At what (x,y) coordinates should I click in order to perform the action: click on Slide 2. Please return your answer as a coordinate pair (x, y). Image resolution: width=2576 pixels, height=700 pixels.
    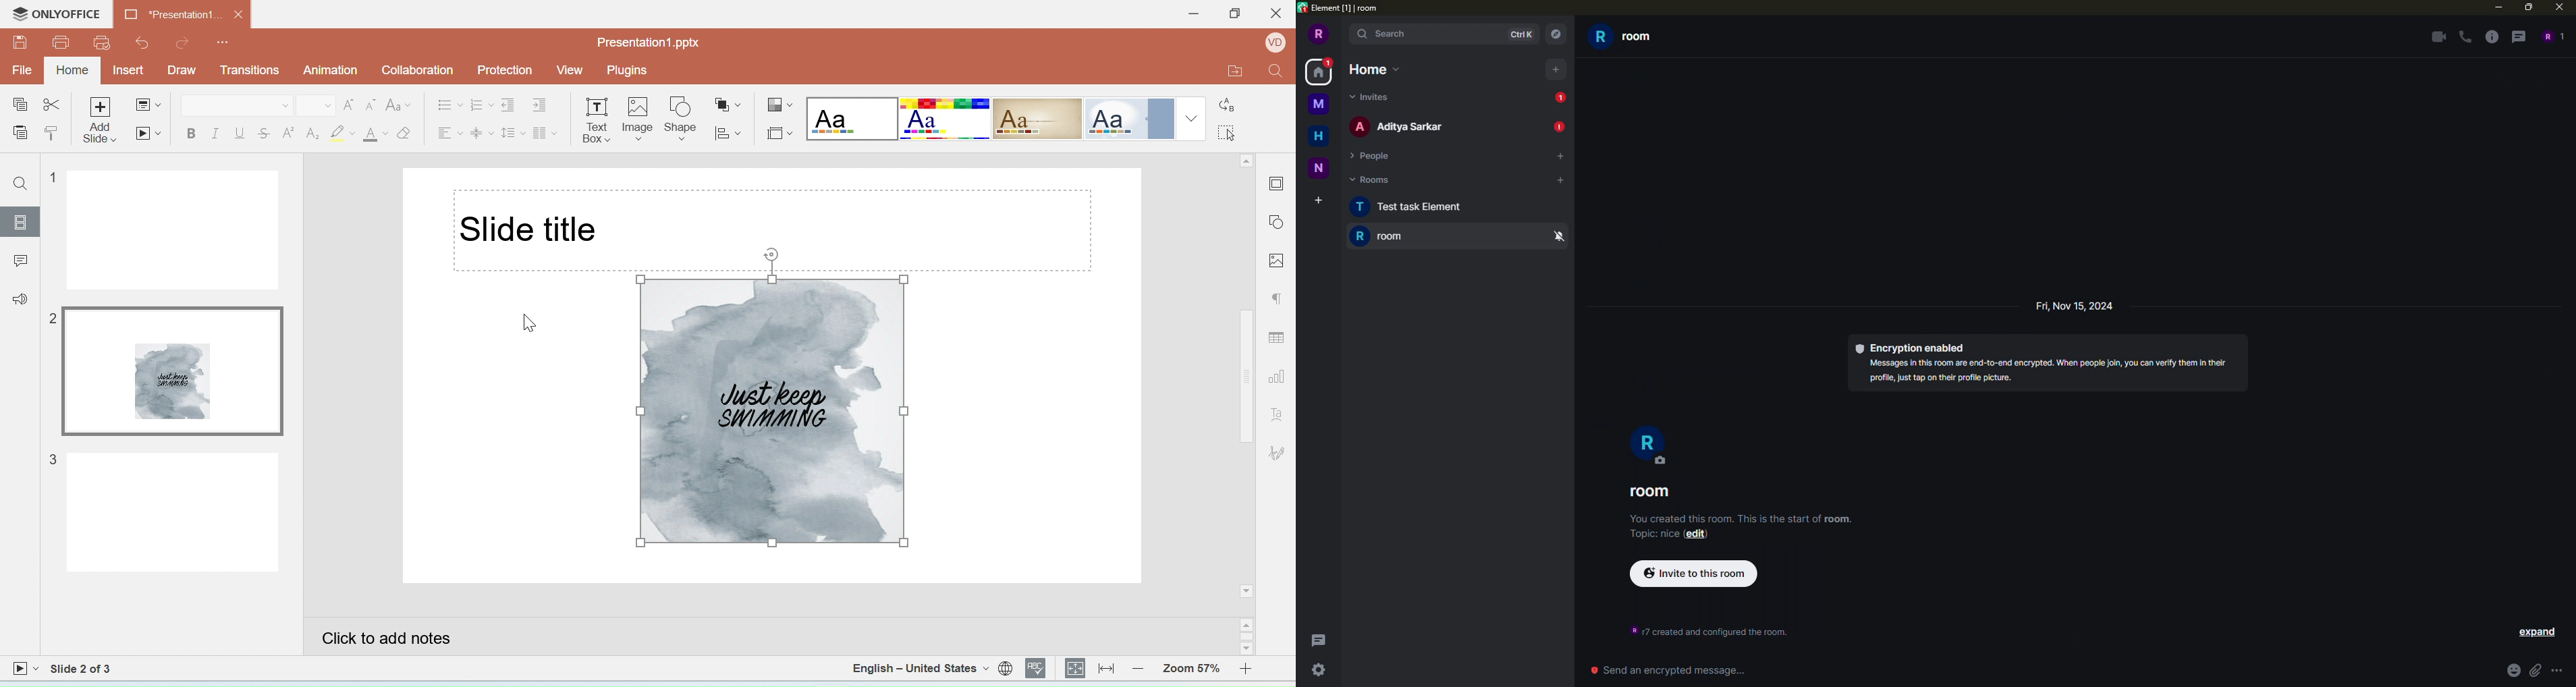
    Looking at the image, I should click on (163, 372).